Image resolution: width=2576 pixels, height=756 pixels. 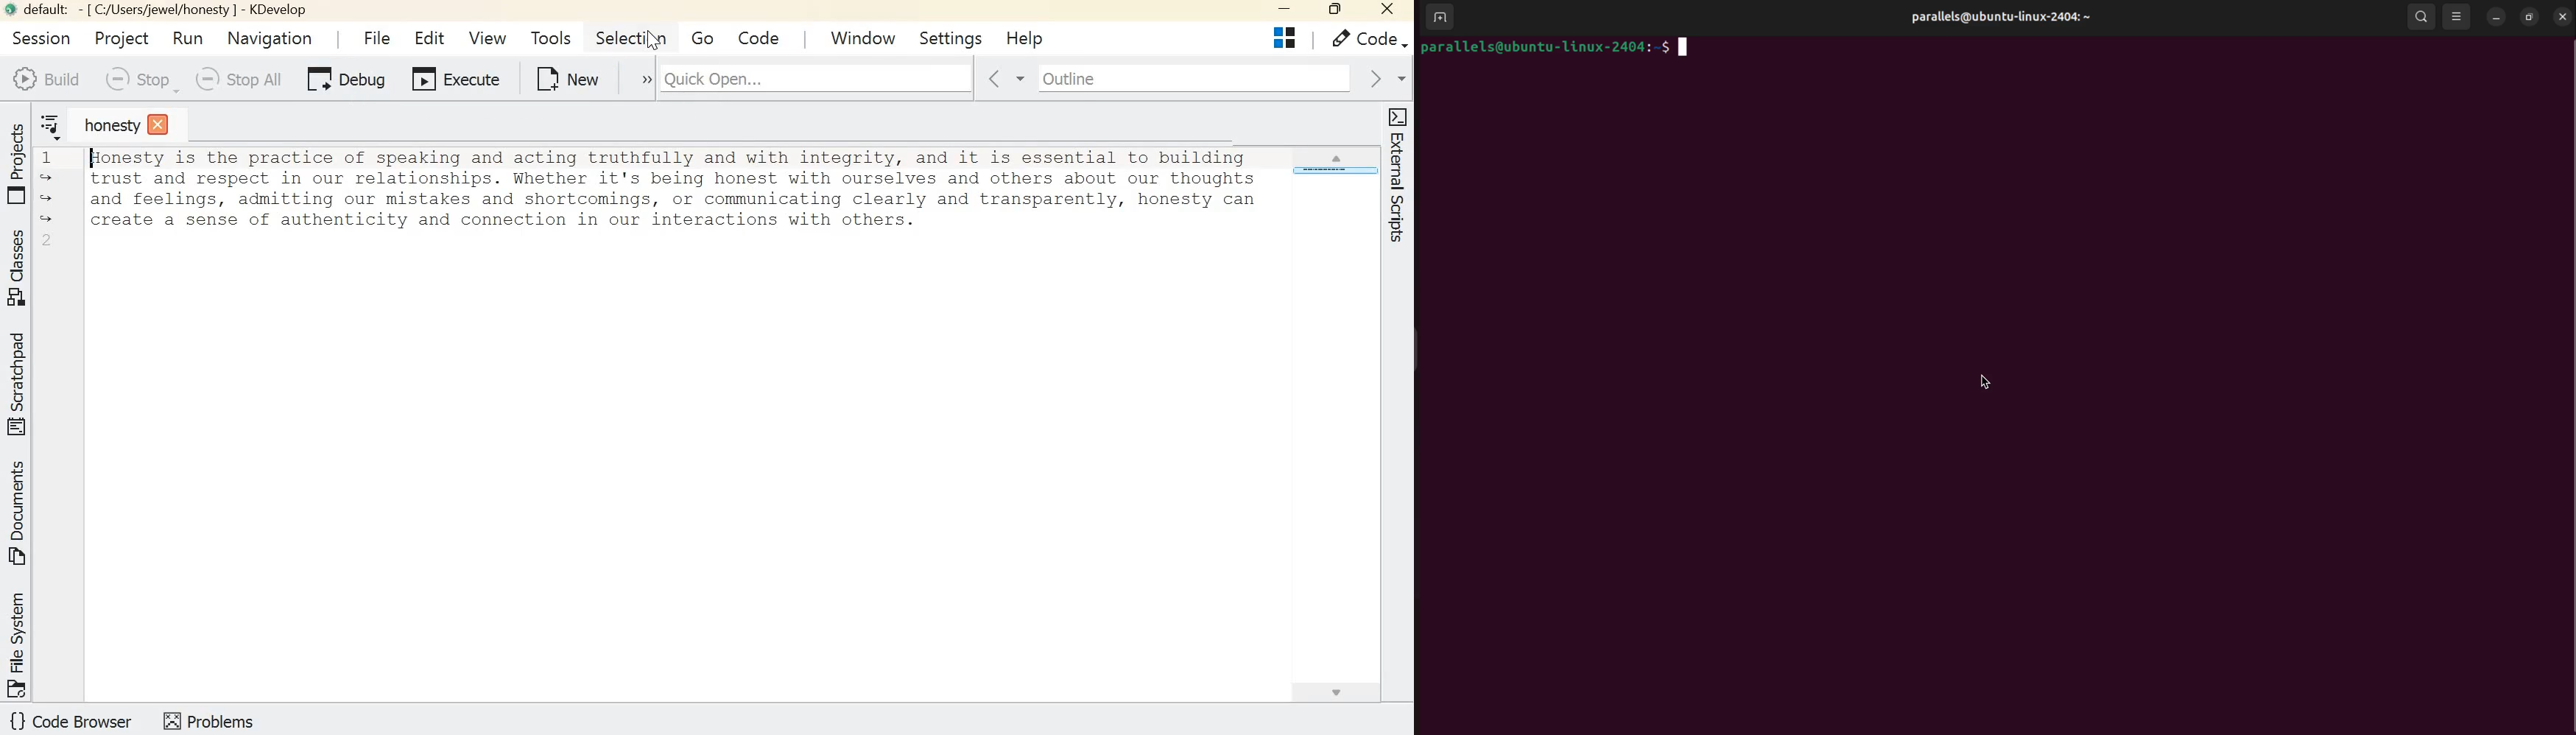 I want to click on search, so click(x=2422, y=18).